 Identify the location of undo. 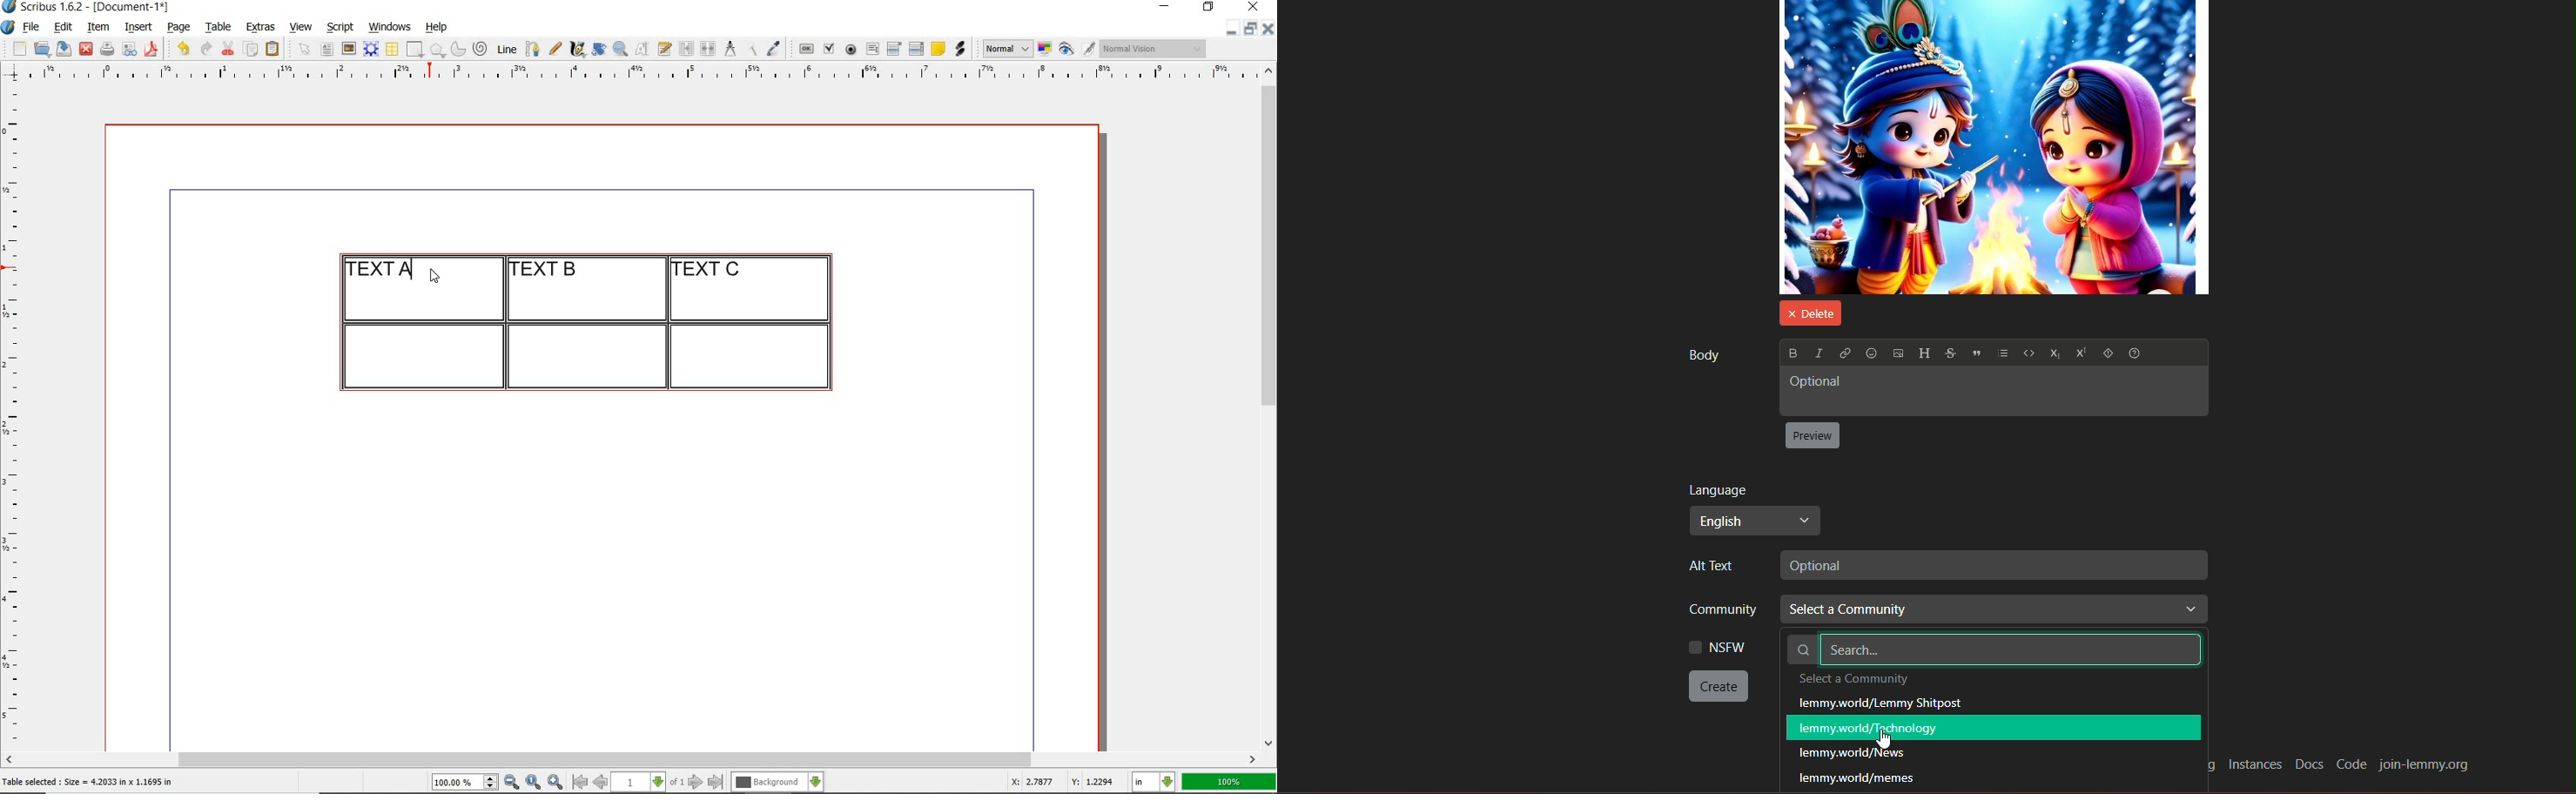
(183, 49).